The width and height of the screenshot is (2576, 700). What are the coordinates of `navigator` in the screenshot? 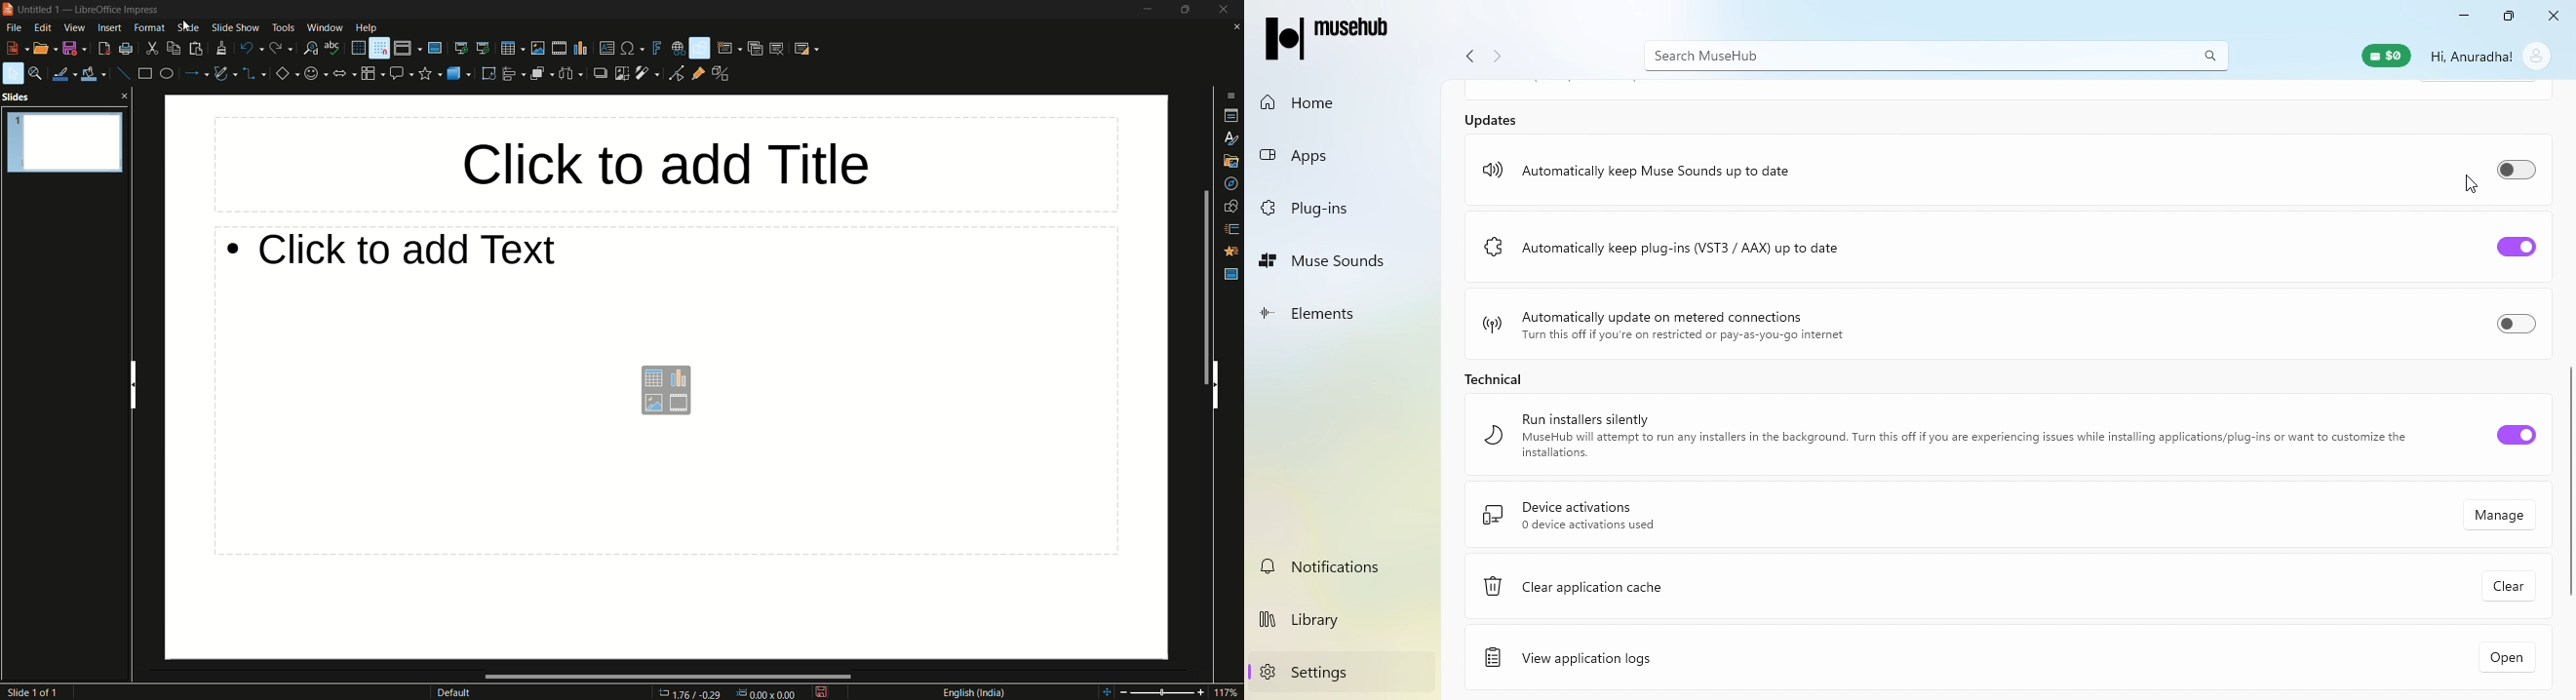 It's located at (1230, 182).